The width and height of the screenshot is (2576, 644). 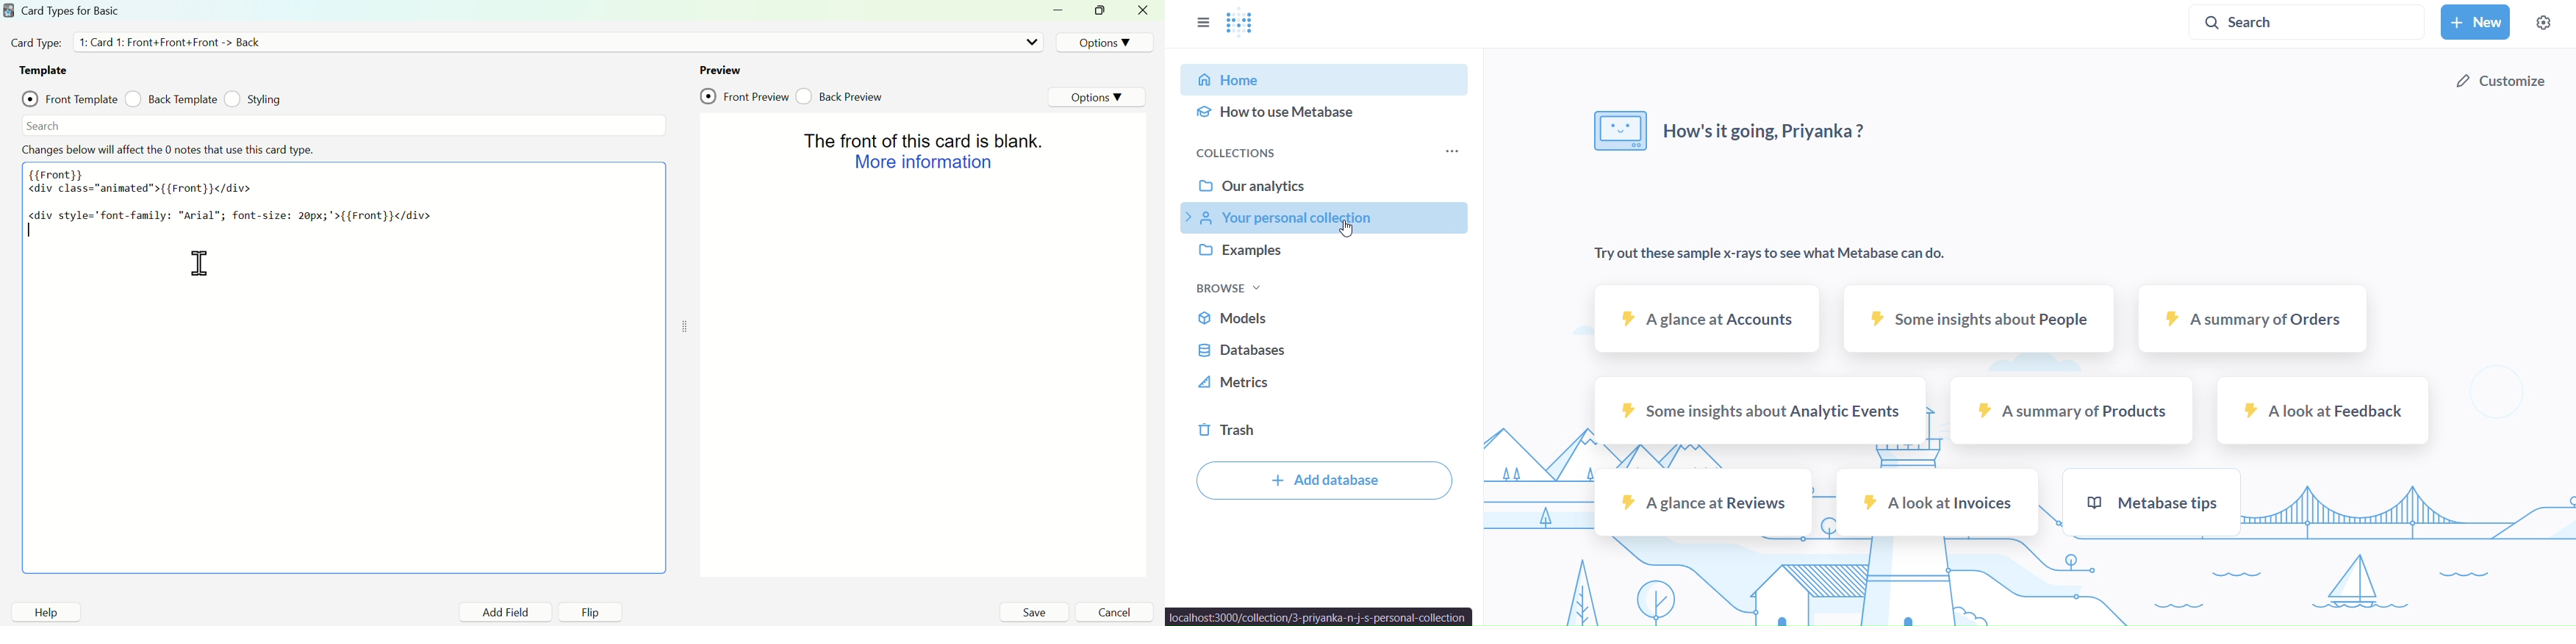 What do you see at coordinates (592, 613) in the screenshot?
I see `flip` at bounding box center [592, 613].